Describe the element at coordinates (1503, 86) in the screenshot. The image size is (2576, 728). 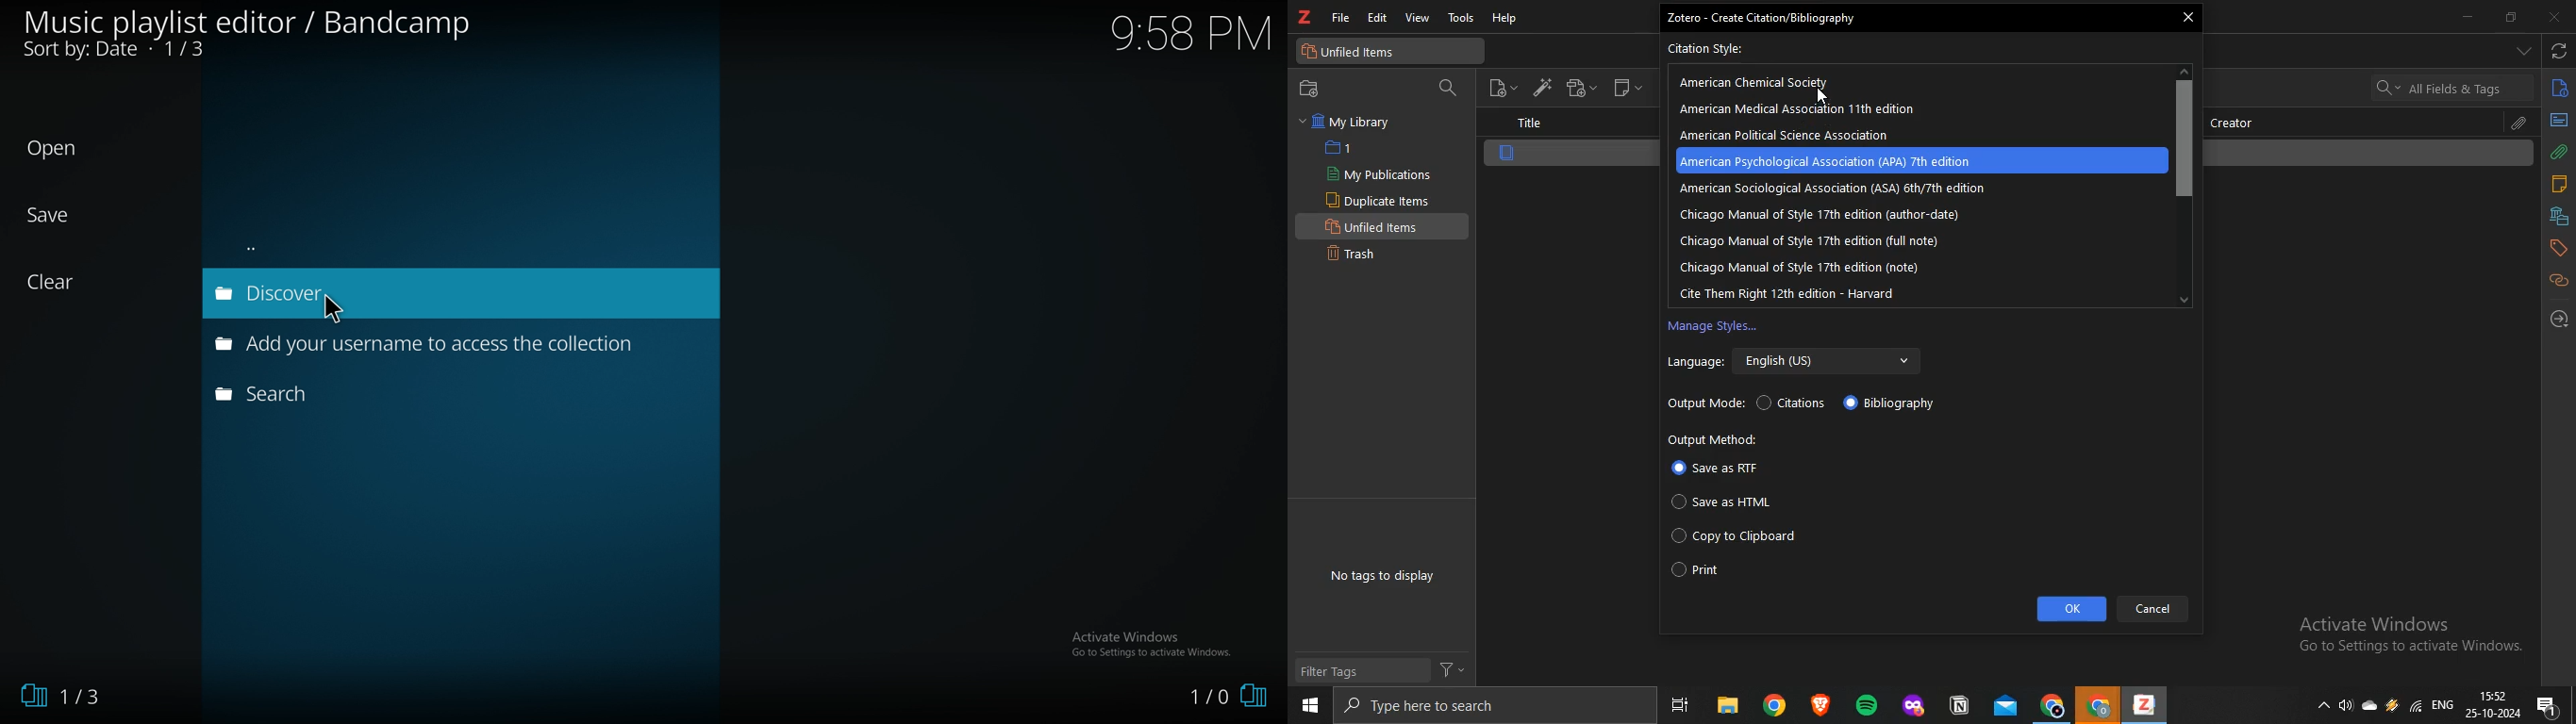
I see `new item` at that location.